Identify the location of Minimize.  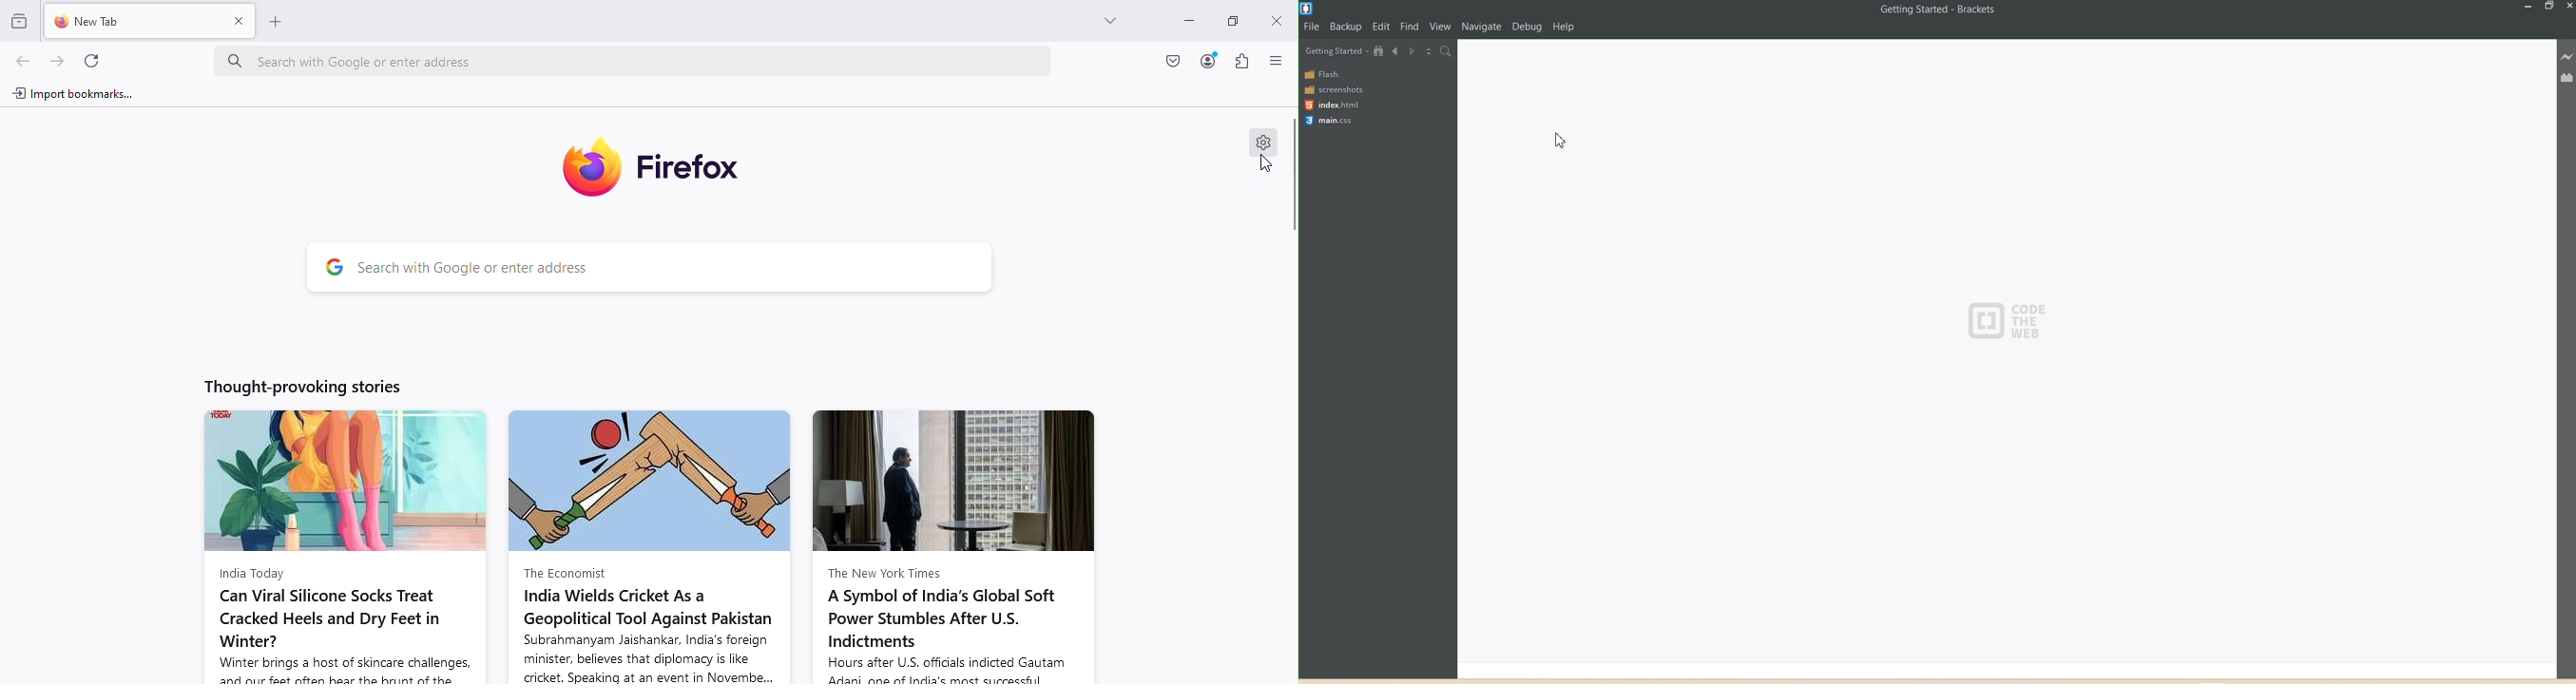
(1180, 18).